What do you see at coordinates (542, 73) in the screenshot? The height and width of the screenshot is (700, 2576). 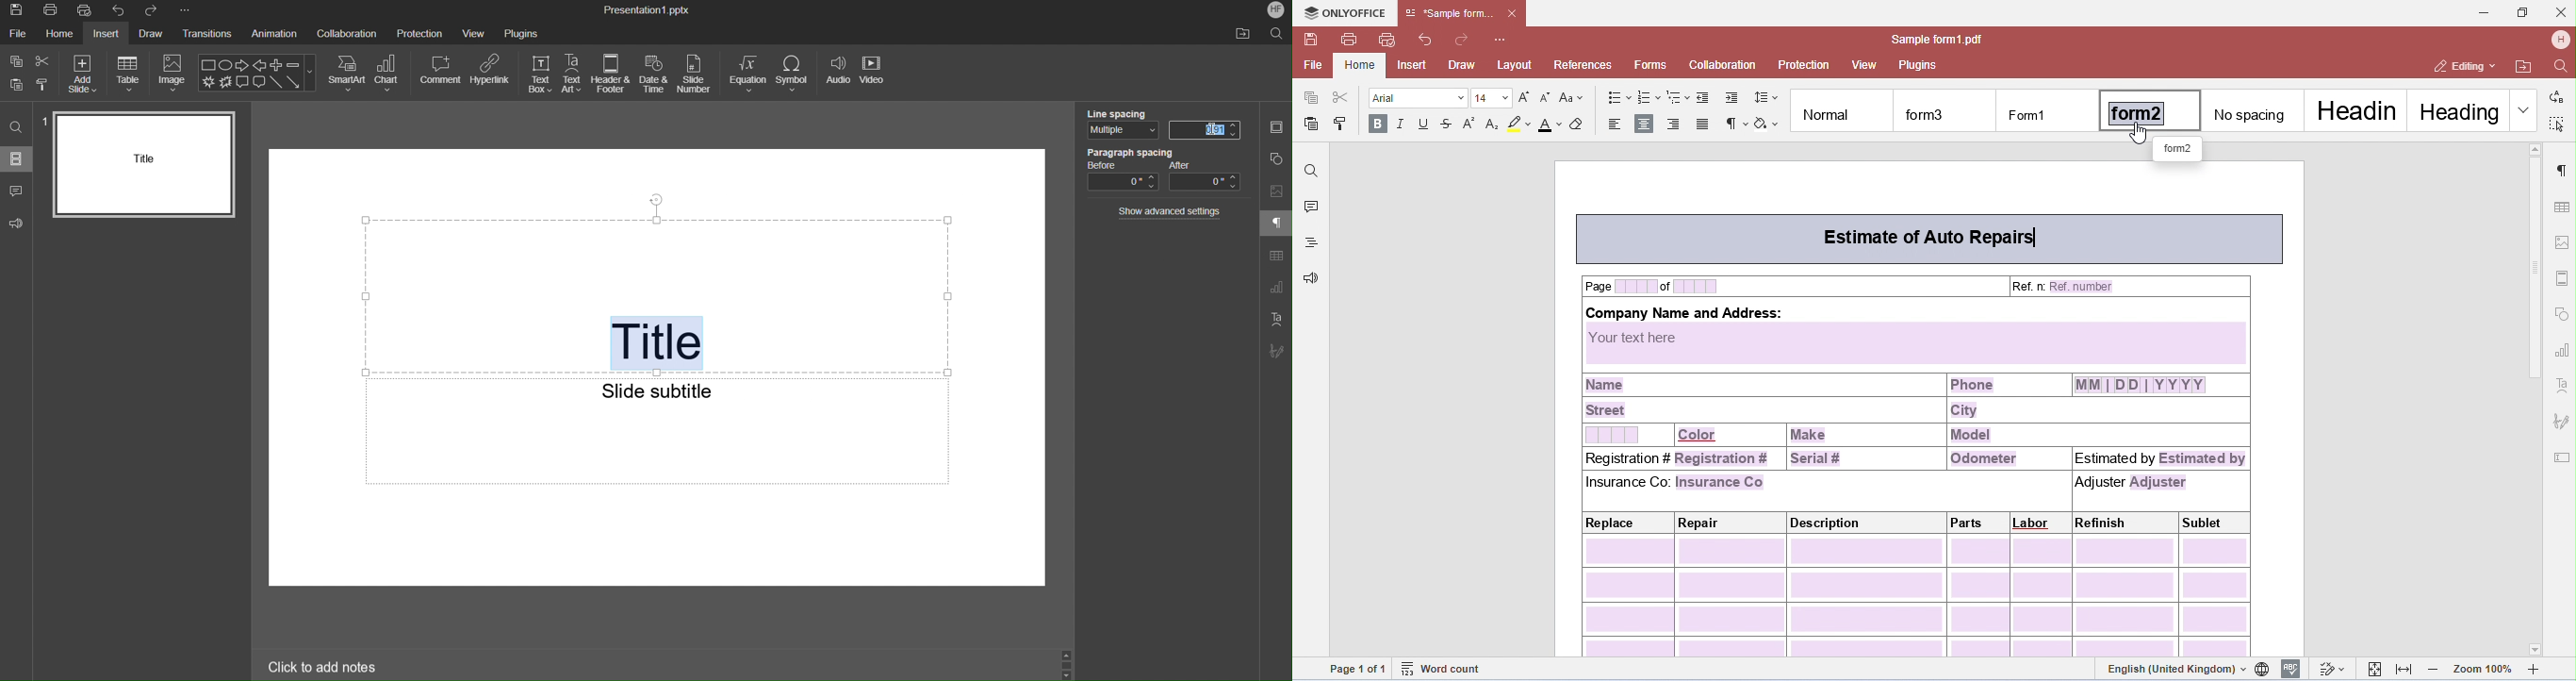 I see `TextBox` at bounding box center [542, 73].